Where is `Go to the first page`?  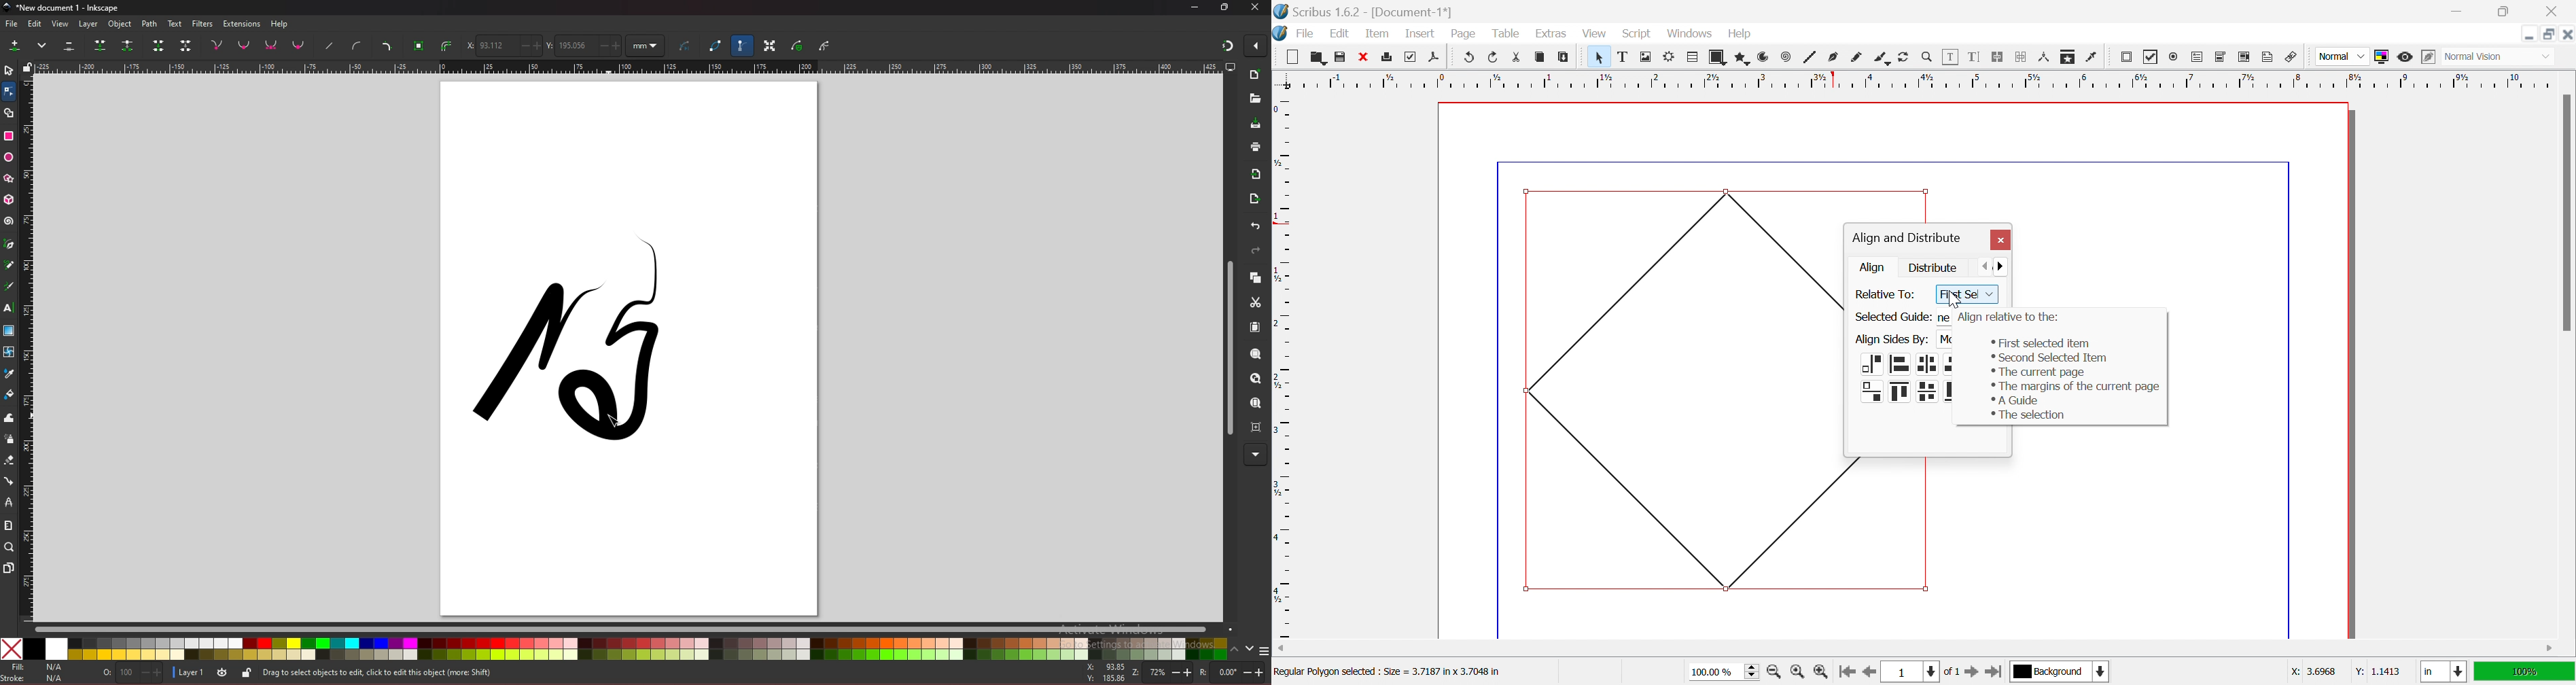 Go to the first page is located at coordinates (1846, 675).